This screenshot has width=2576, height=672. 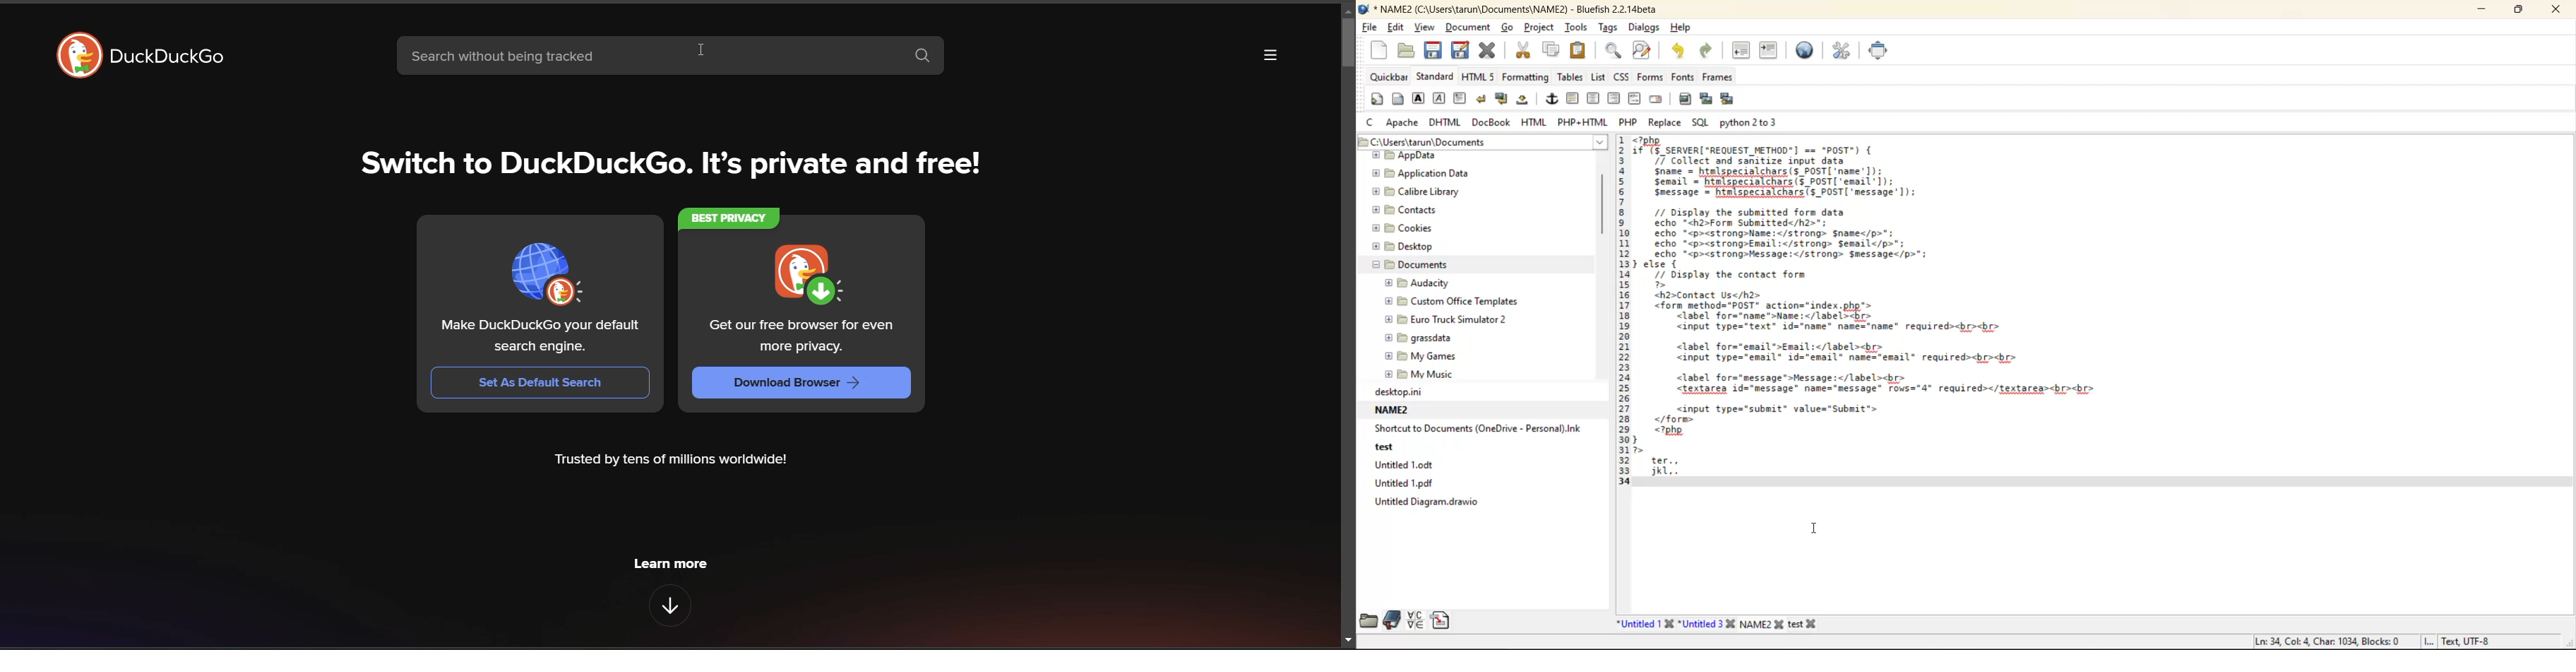 I want to click on thumbnail, so click(x=547, y=276).